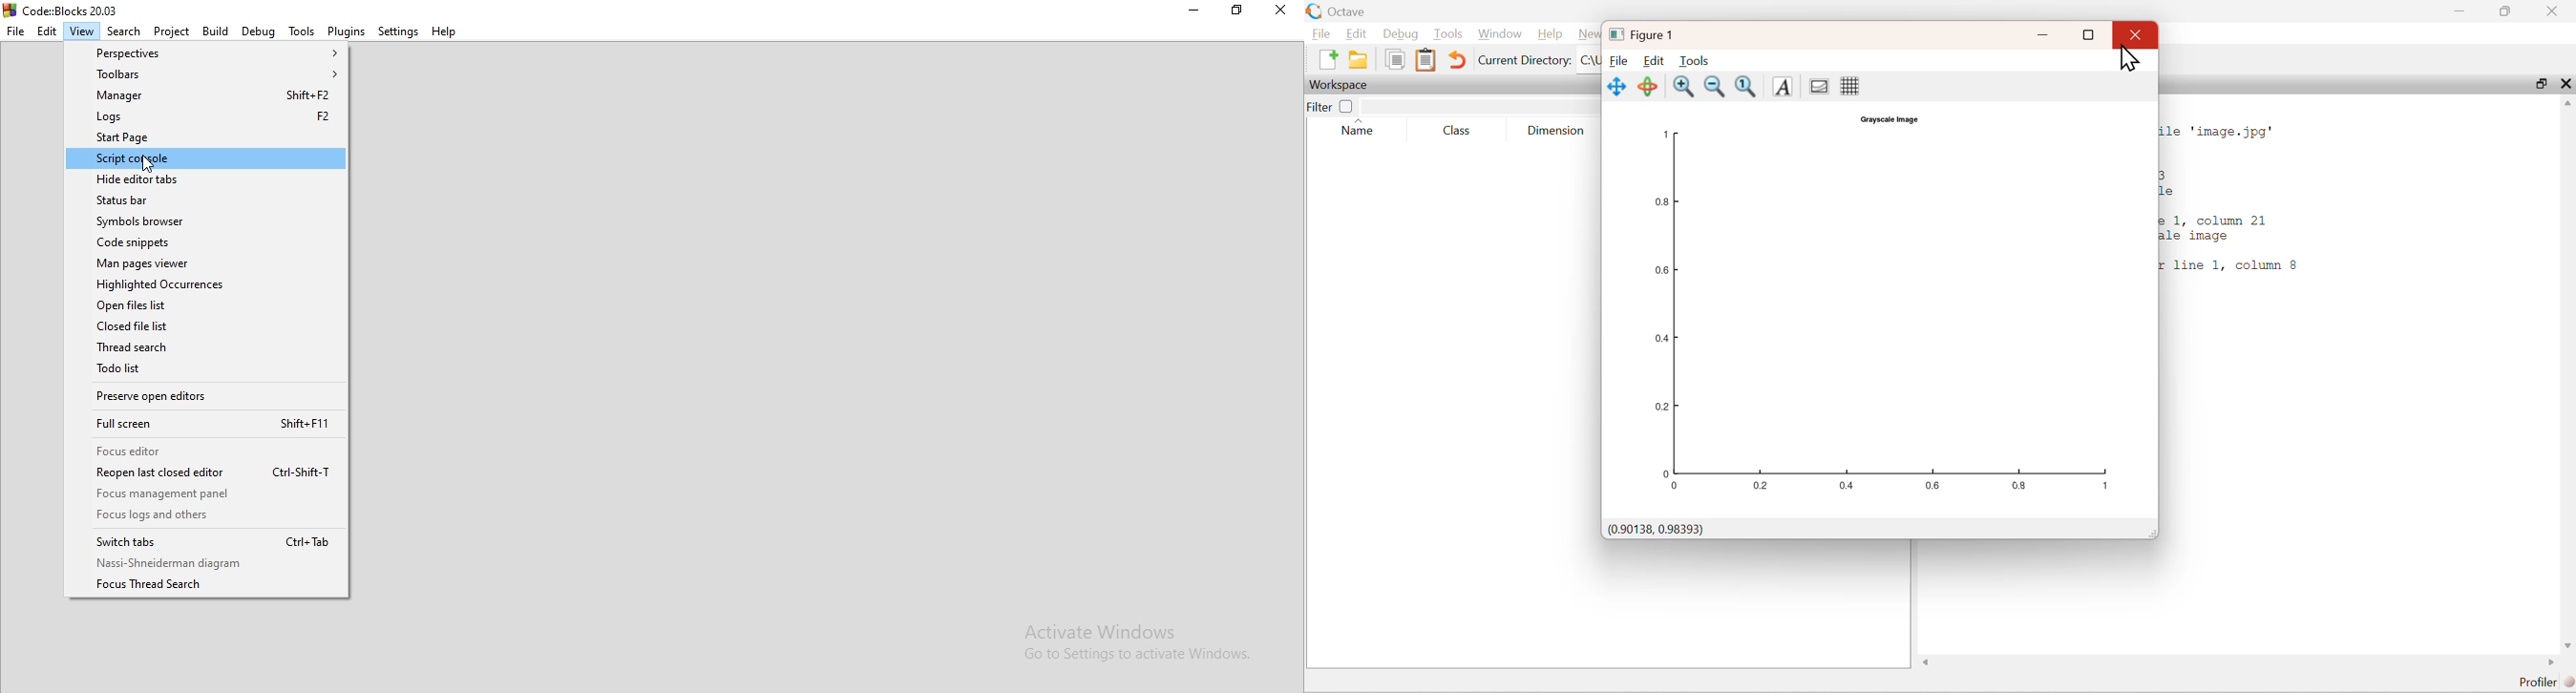 The width and height of the screenshot is (2576, 700). What do you see at coordinates (207, 584) in the screenshot?
I see `Focus Thread Search` at bounding box center [207, 584].